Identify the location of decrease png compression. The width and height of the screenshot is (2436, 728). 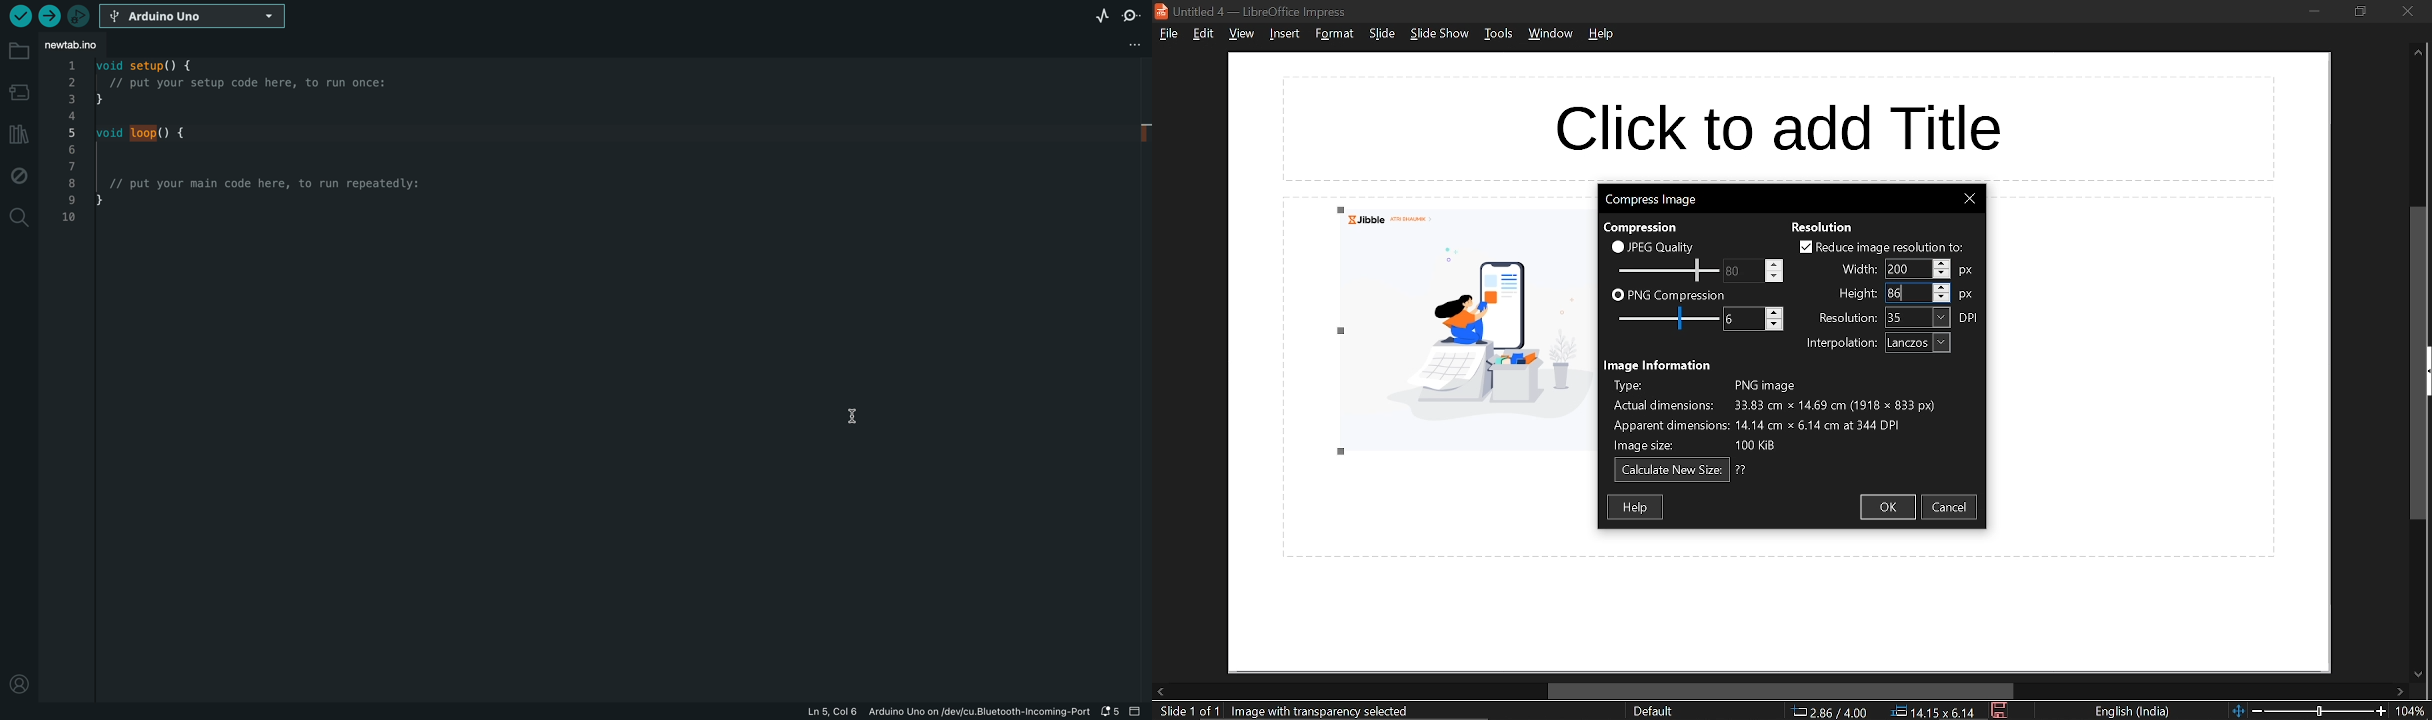
(1774, 326).